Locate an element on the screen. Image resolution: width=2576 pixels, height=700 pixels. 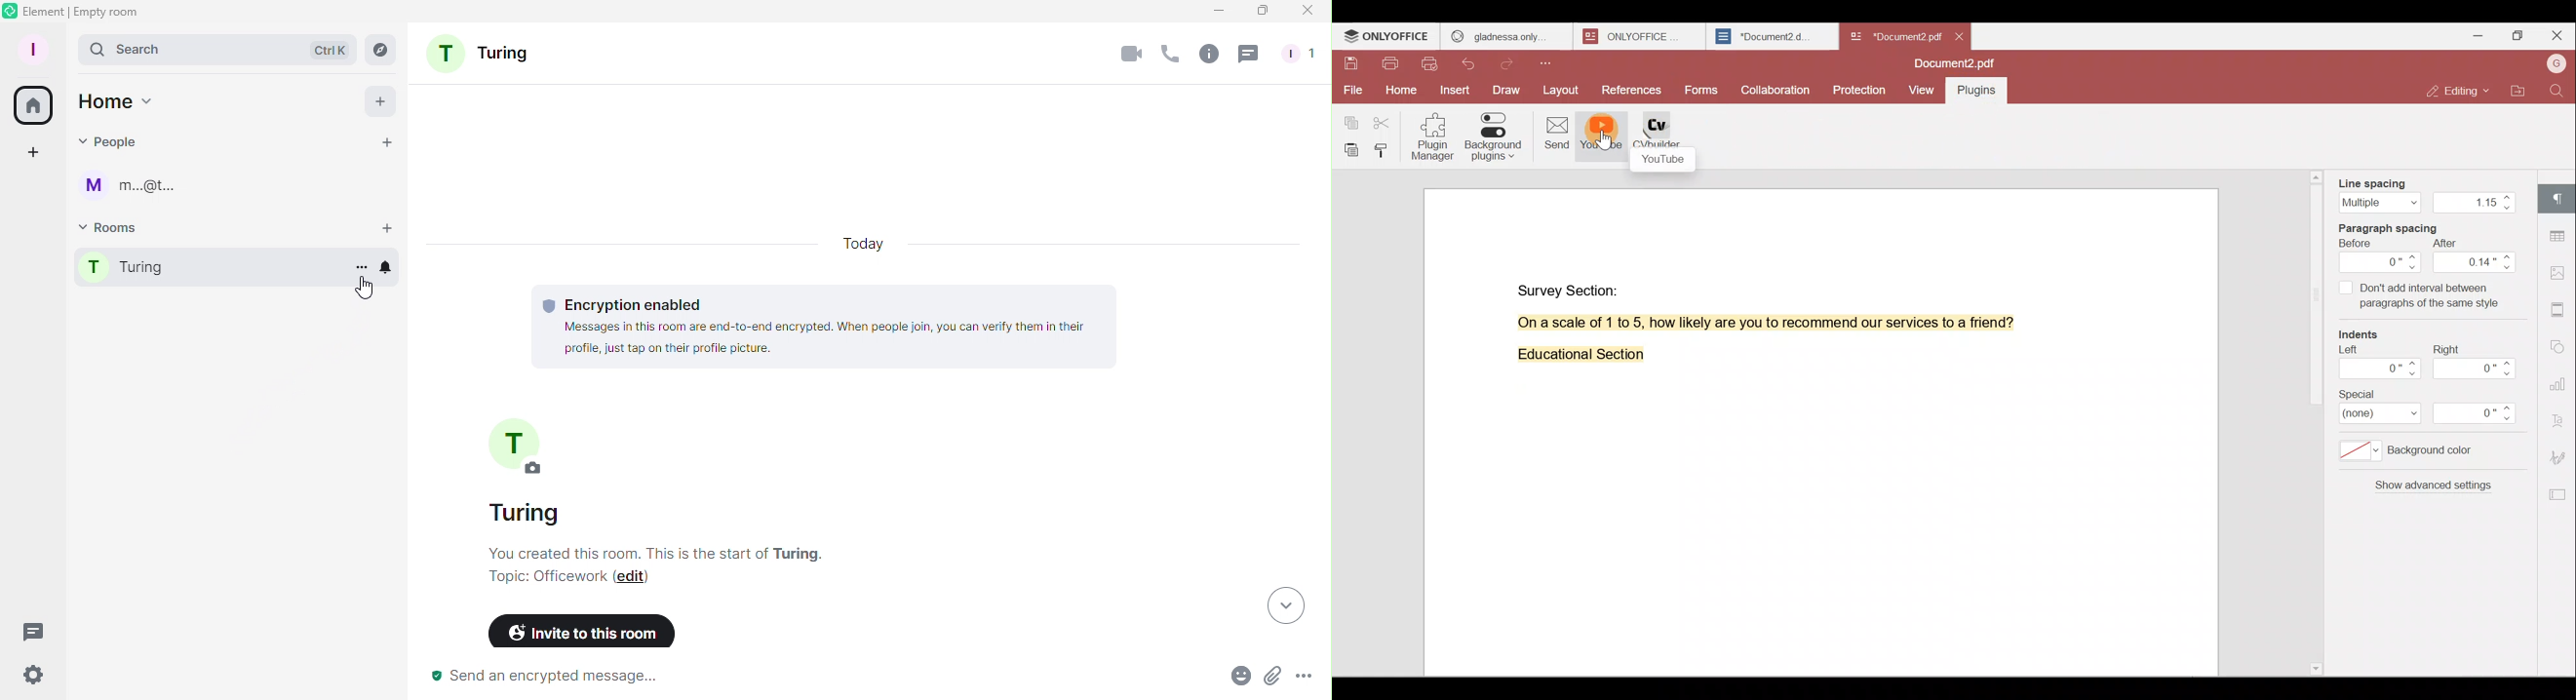
Quick settings is located at coordinates (33, 677).